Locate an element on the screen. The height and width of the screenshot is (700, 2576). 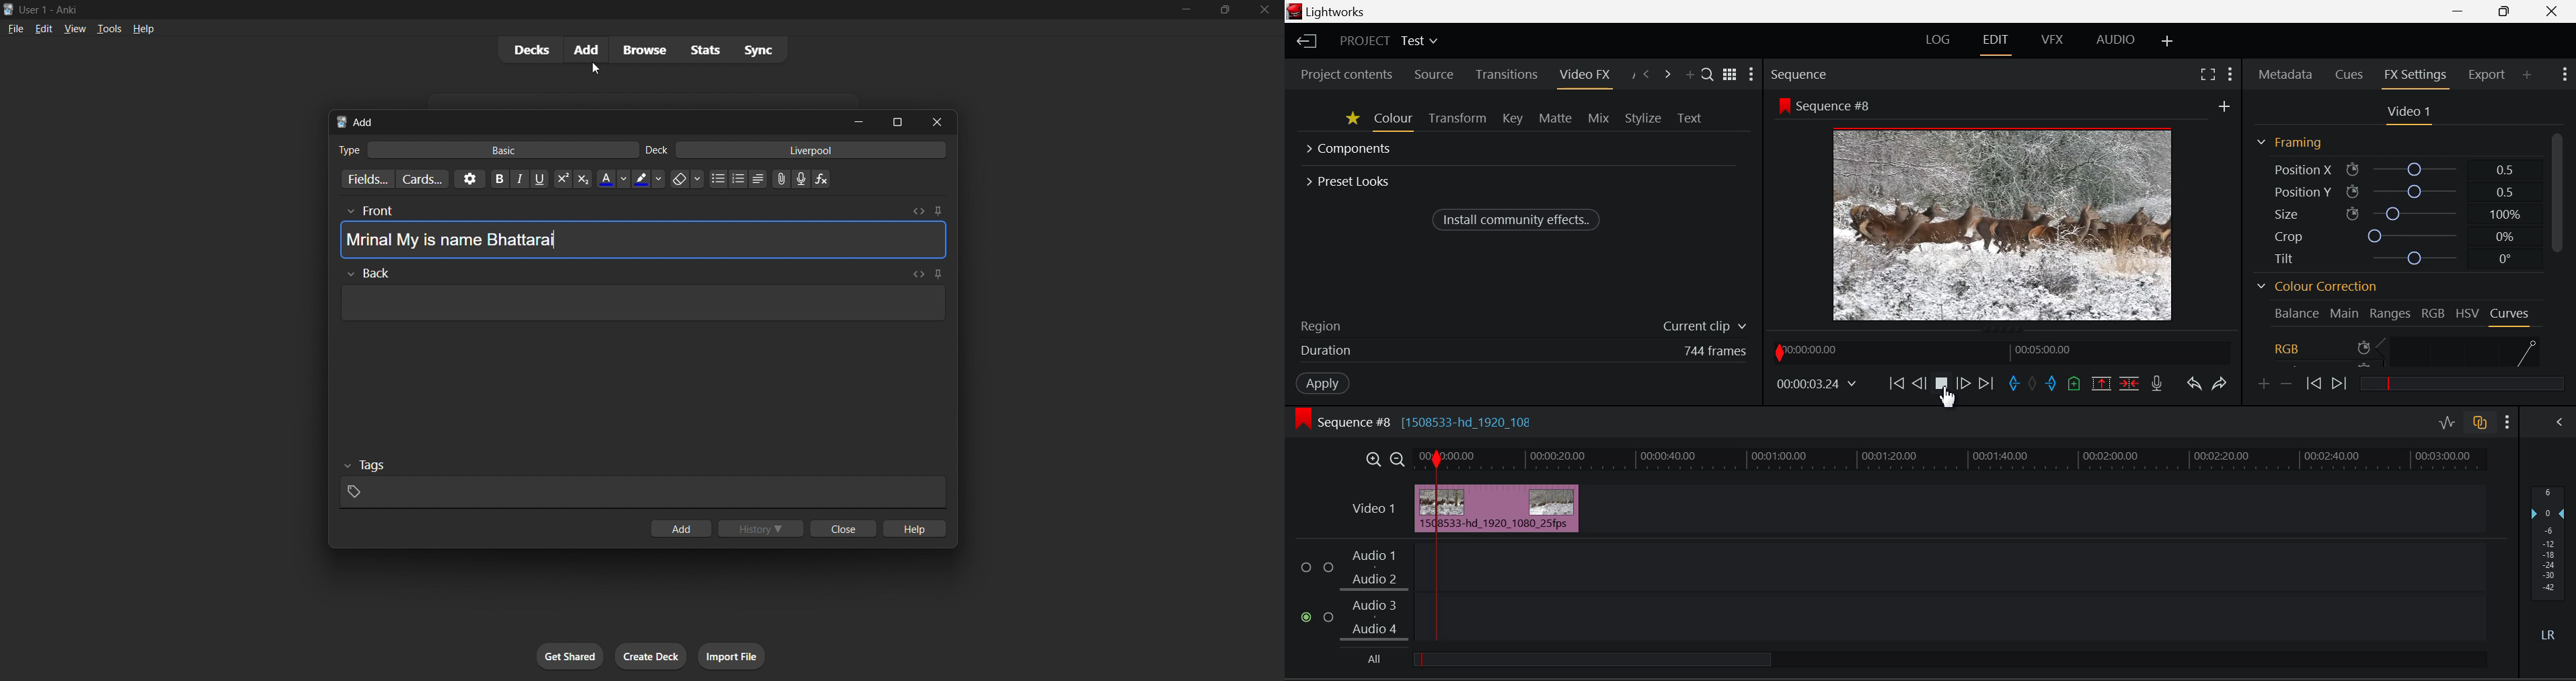
Audio Level is located at coordinates (1887, 592).